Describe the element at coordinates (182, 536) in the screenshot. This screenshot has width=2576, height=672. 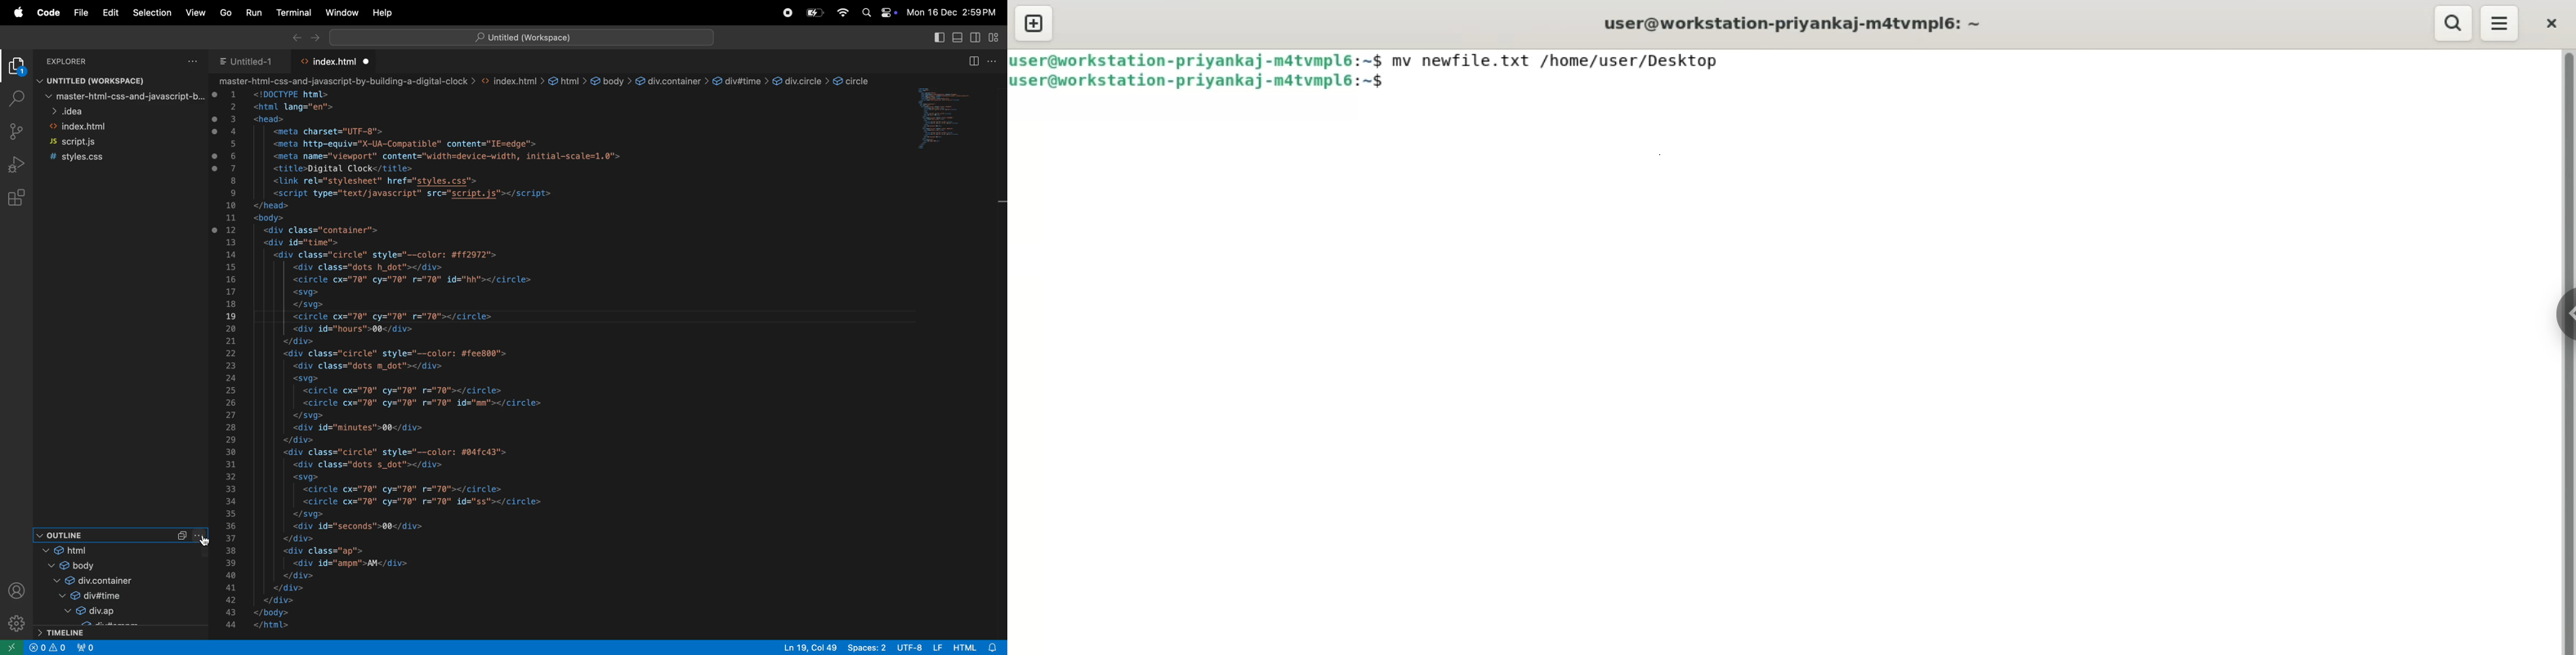
I see `Collapse ` at that location.